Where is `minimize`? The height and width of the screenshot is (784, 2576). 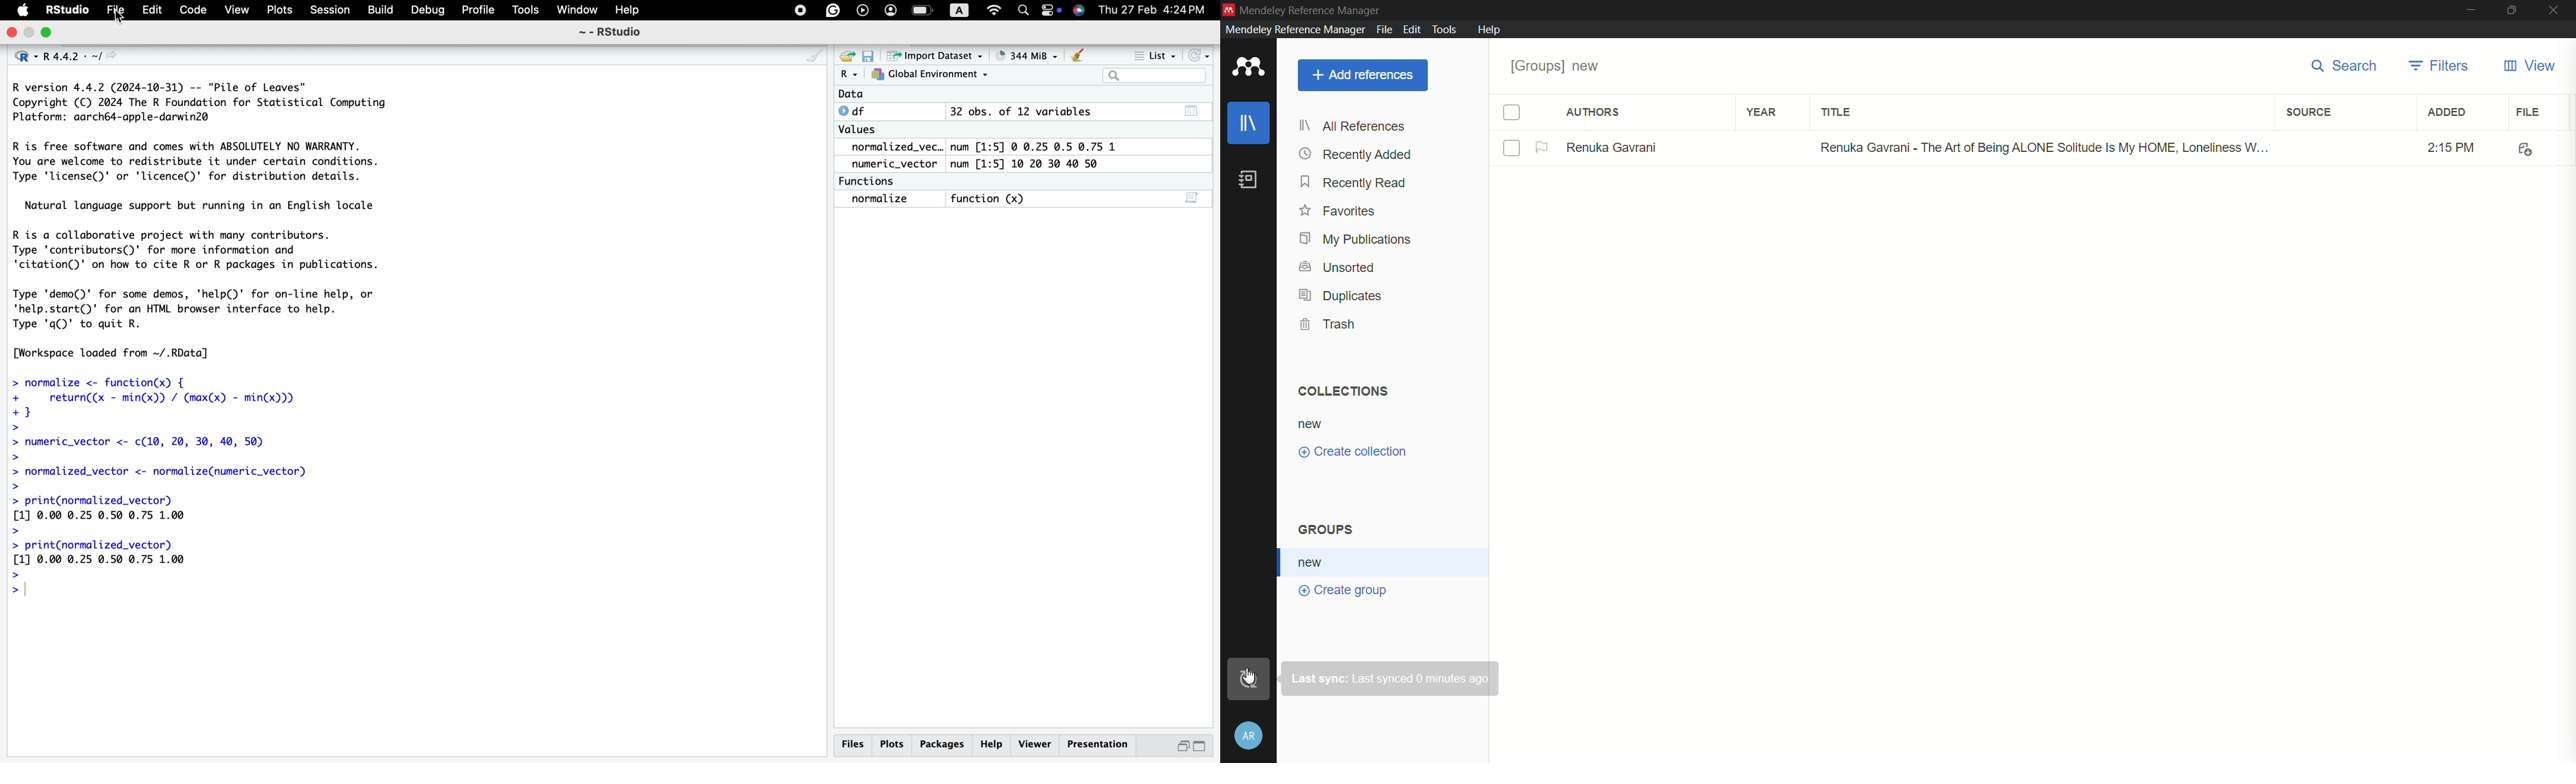 minimize is located at coordinates (1183, 747).